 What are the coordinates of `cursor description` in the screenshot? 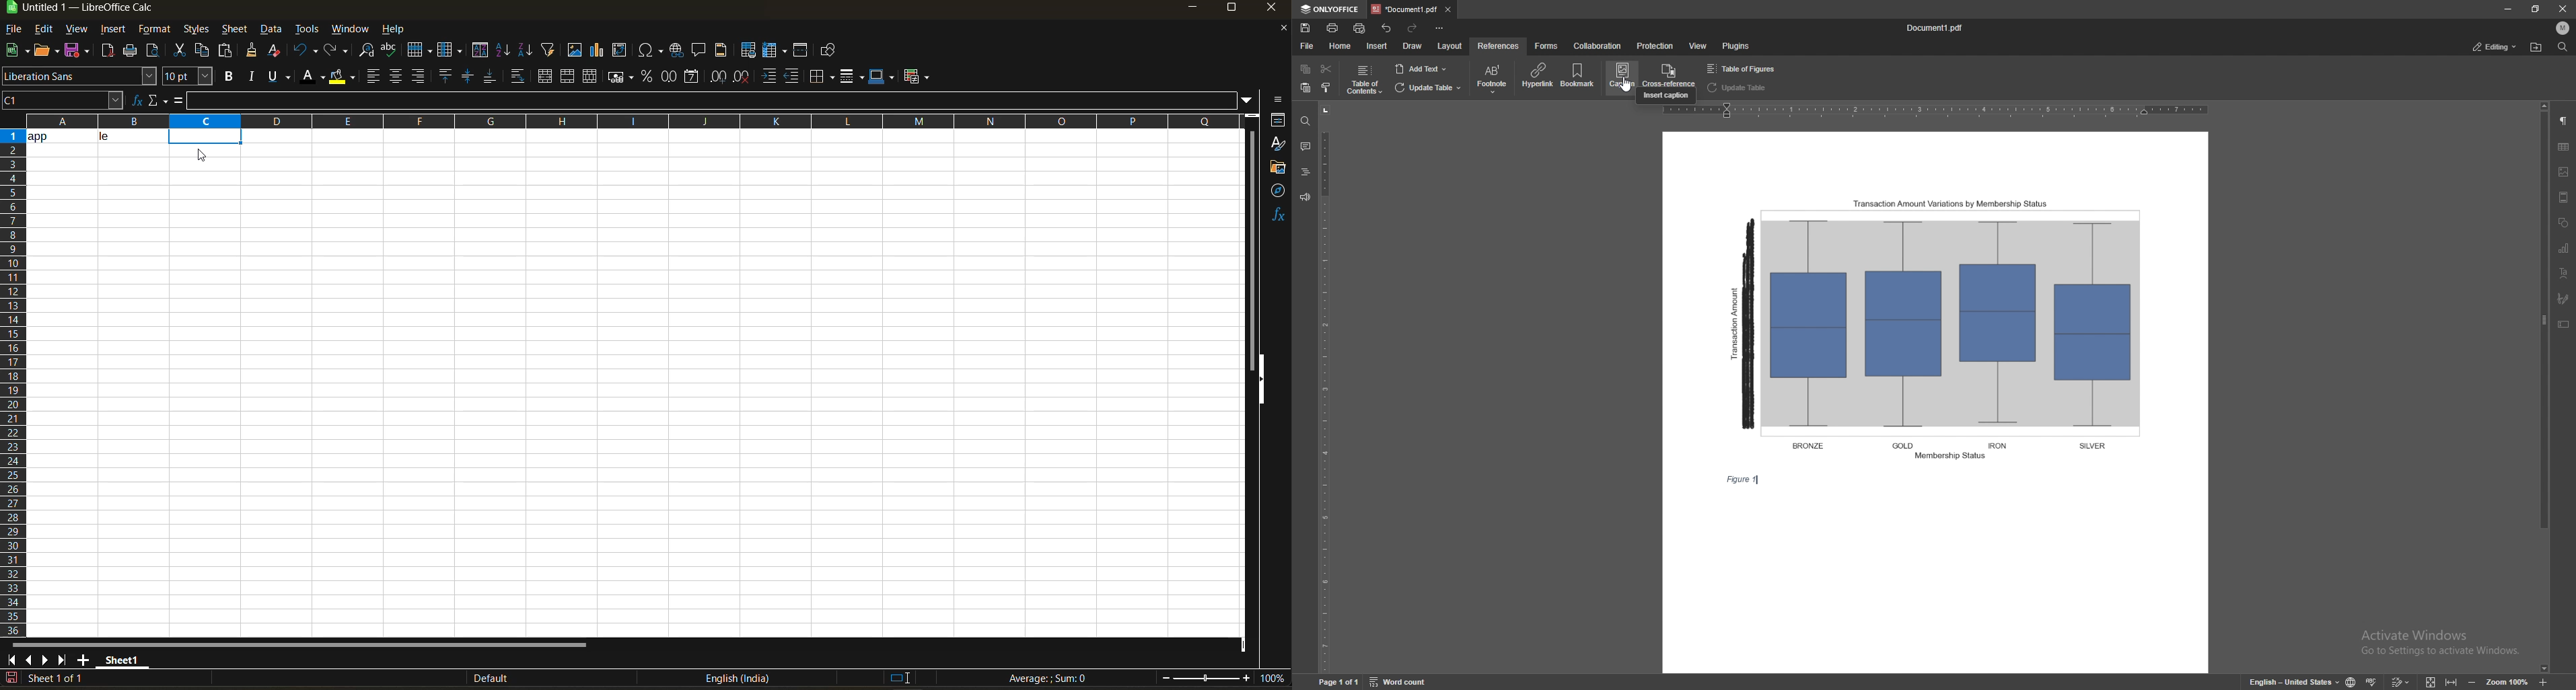 It's located at (1667, 96).